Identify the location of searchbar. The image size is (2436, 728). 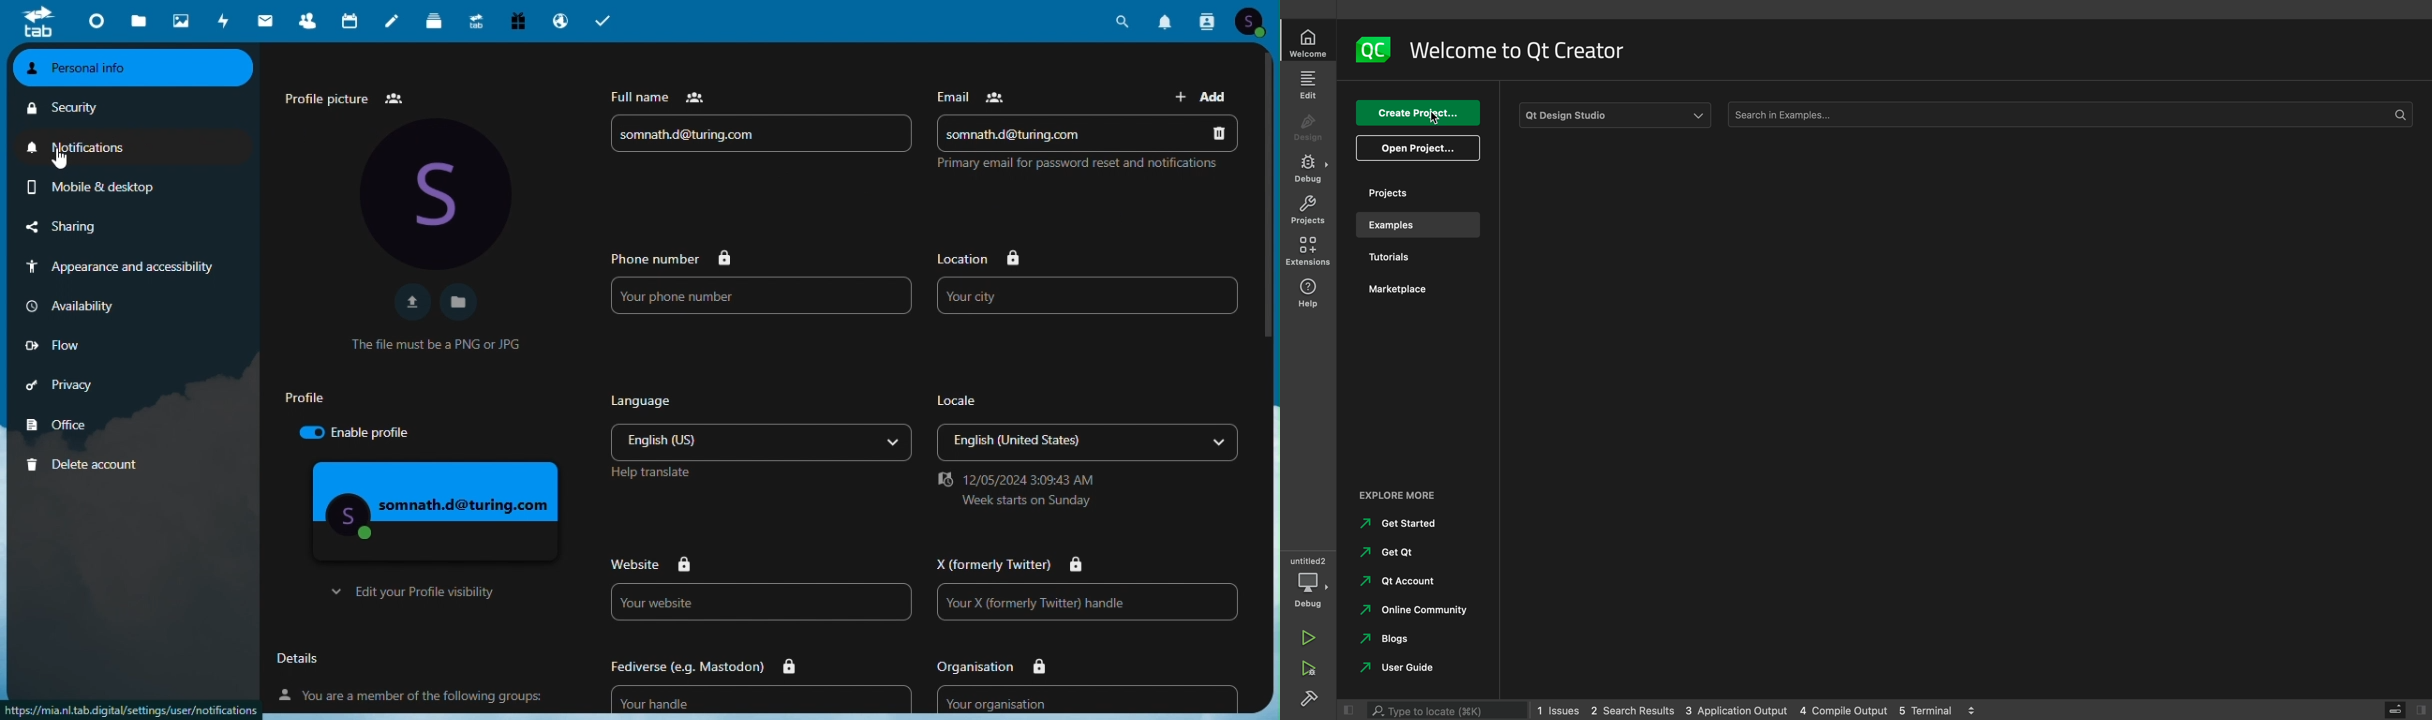
(1450, 709).